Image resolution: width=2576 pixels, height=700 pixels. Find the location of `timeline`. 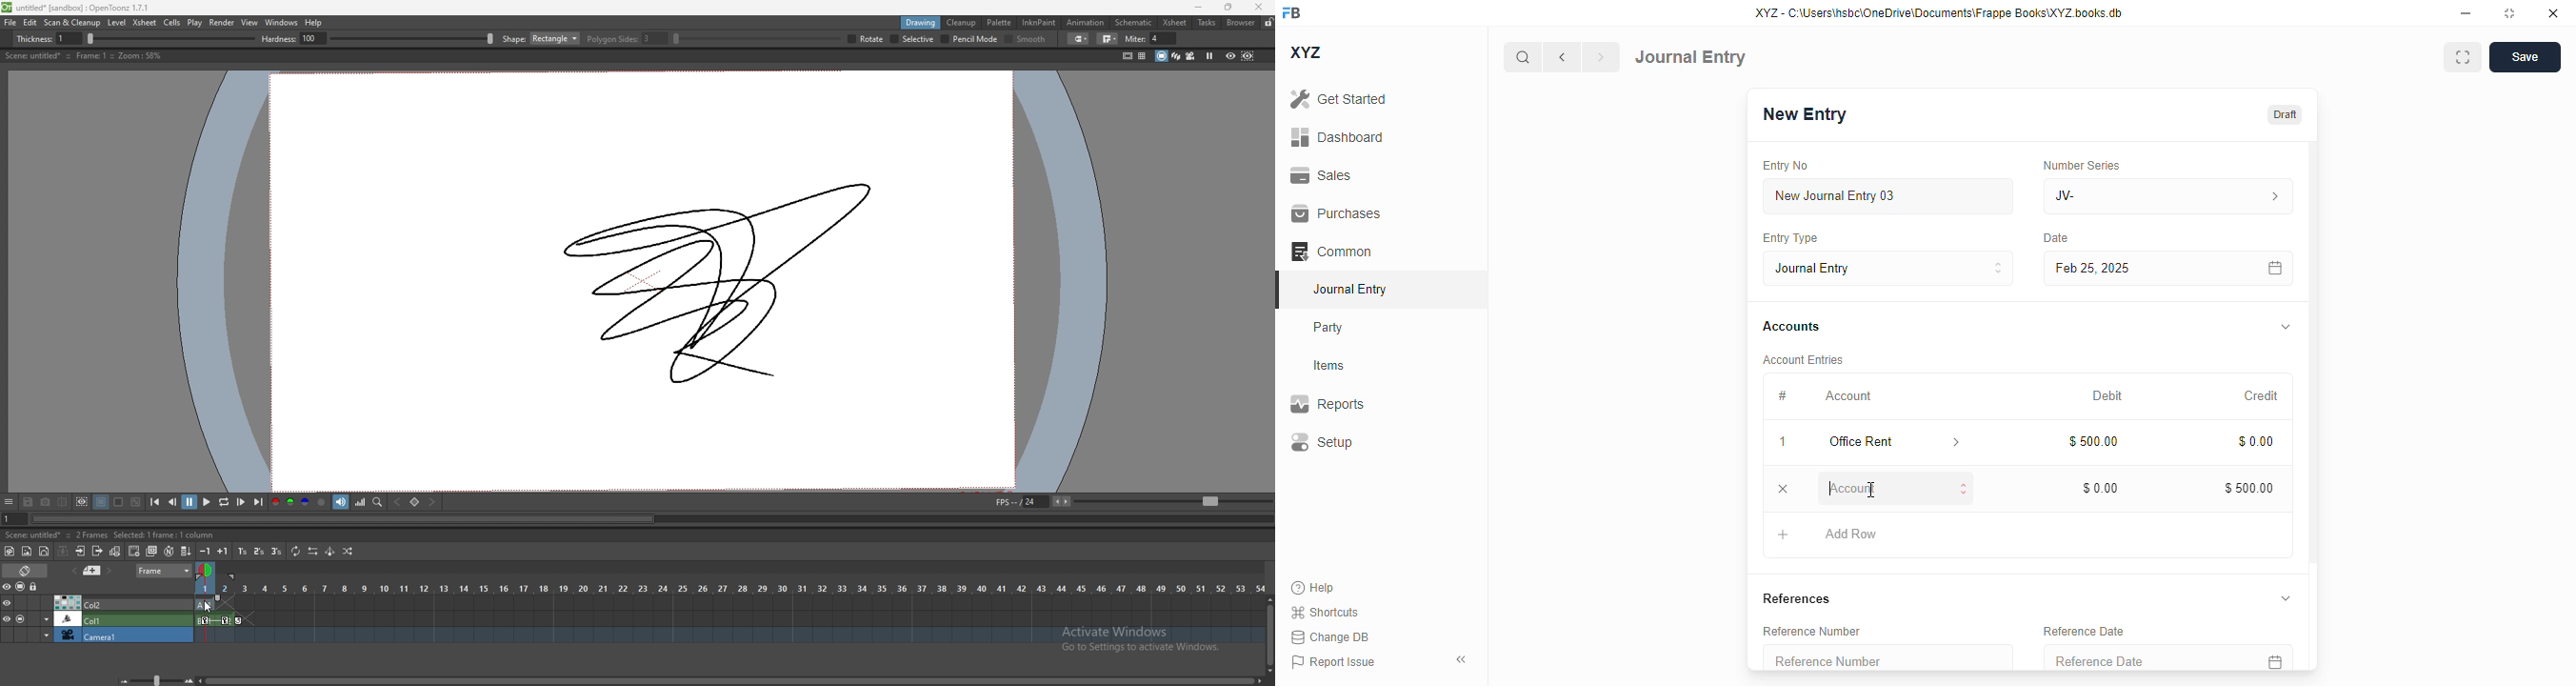

timeline is located at coordinates (742, 604).